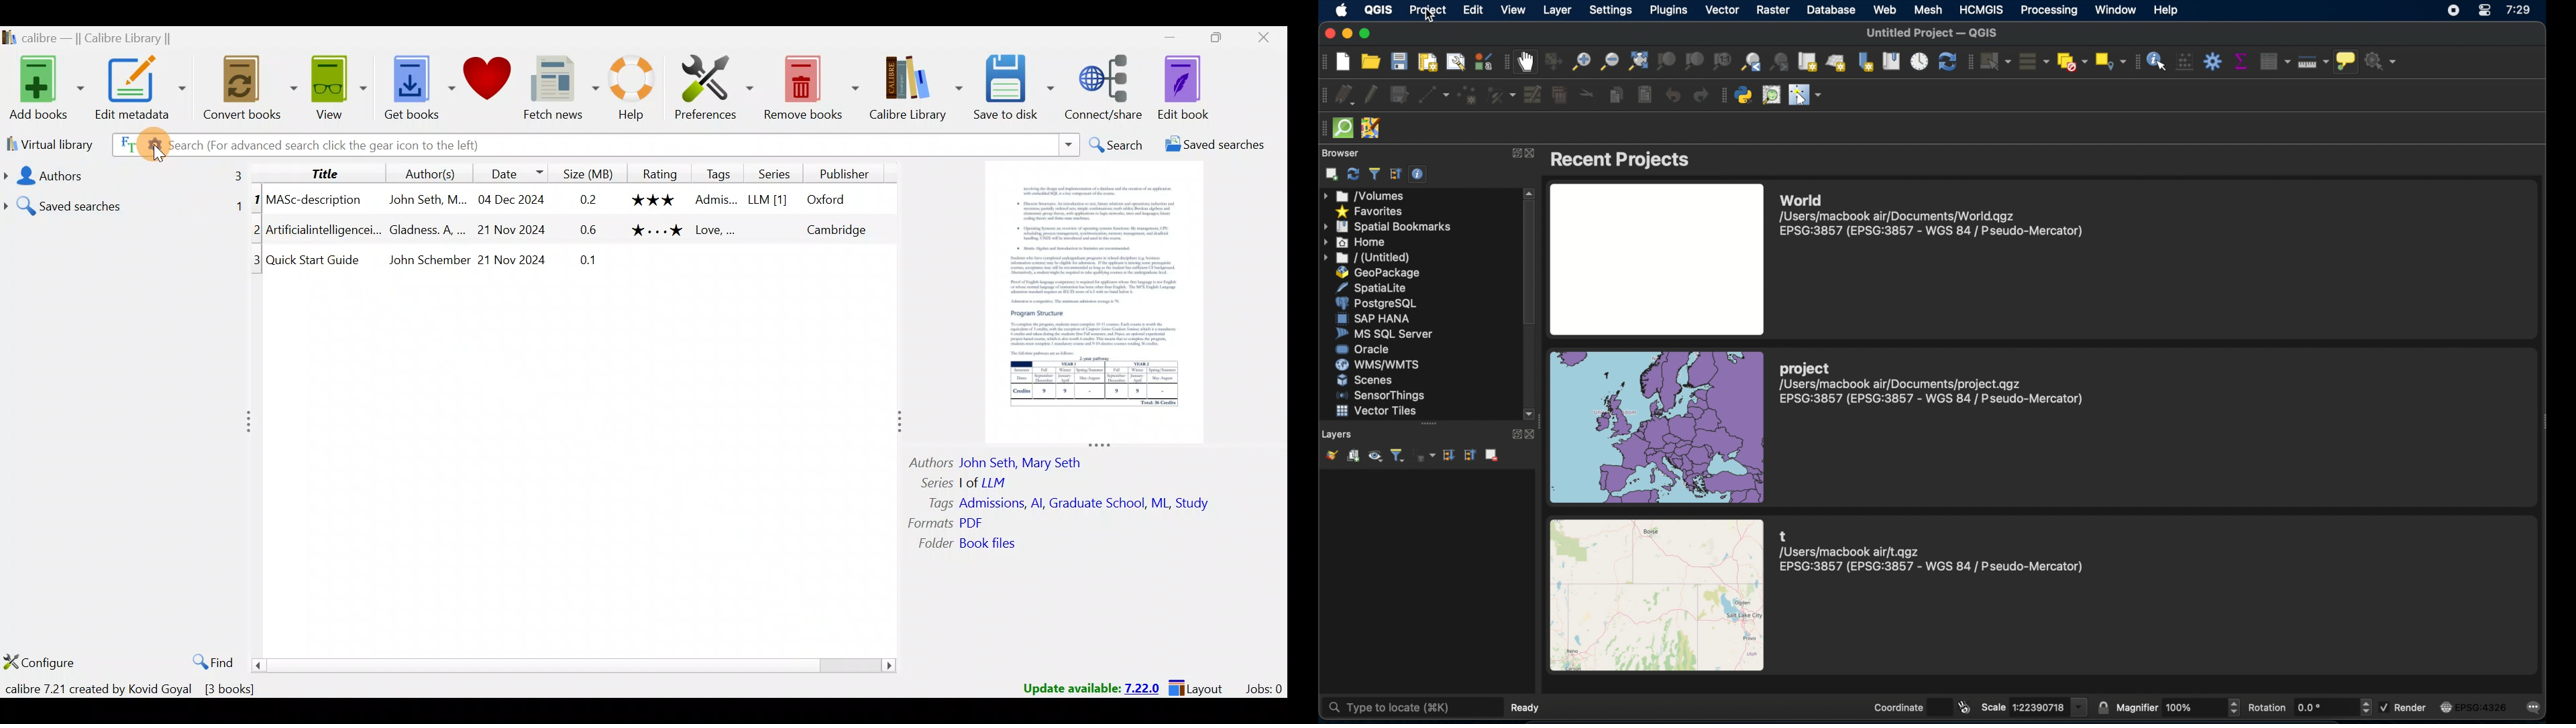 The width and height of the screenshot is (2576, 728). Describe the element at coordinates (325, 172) in the screenshot. I see `Title` at that location.